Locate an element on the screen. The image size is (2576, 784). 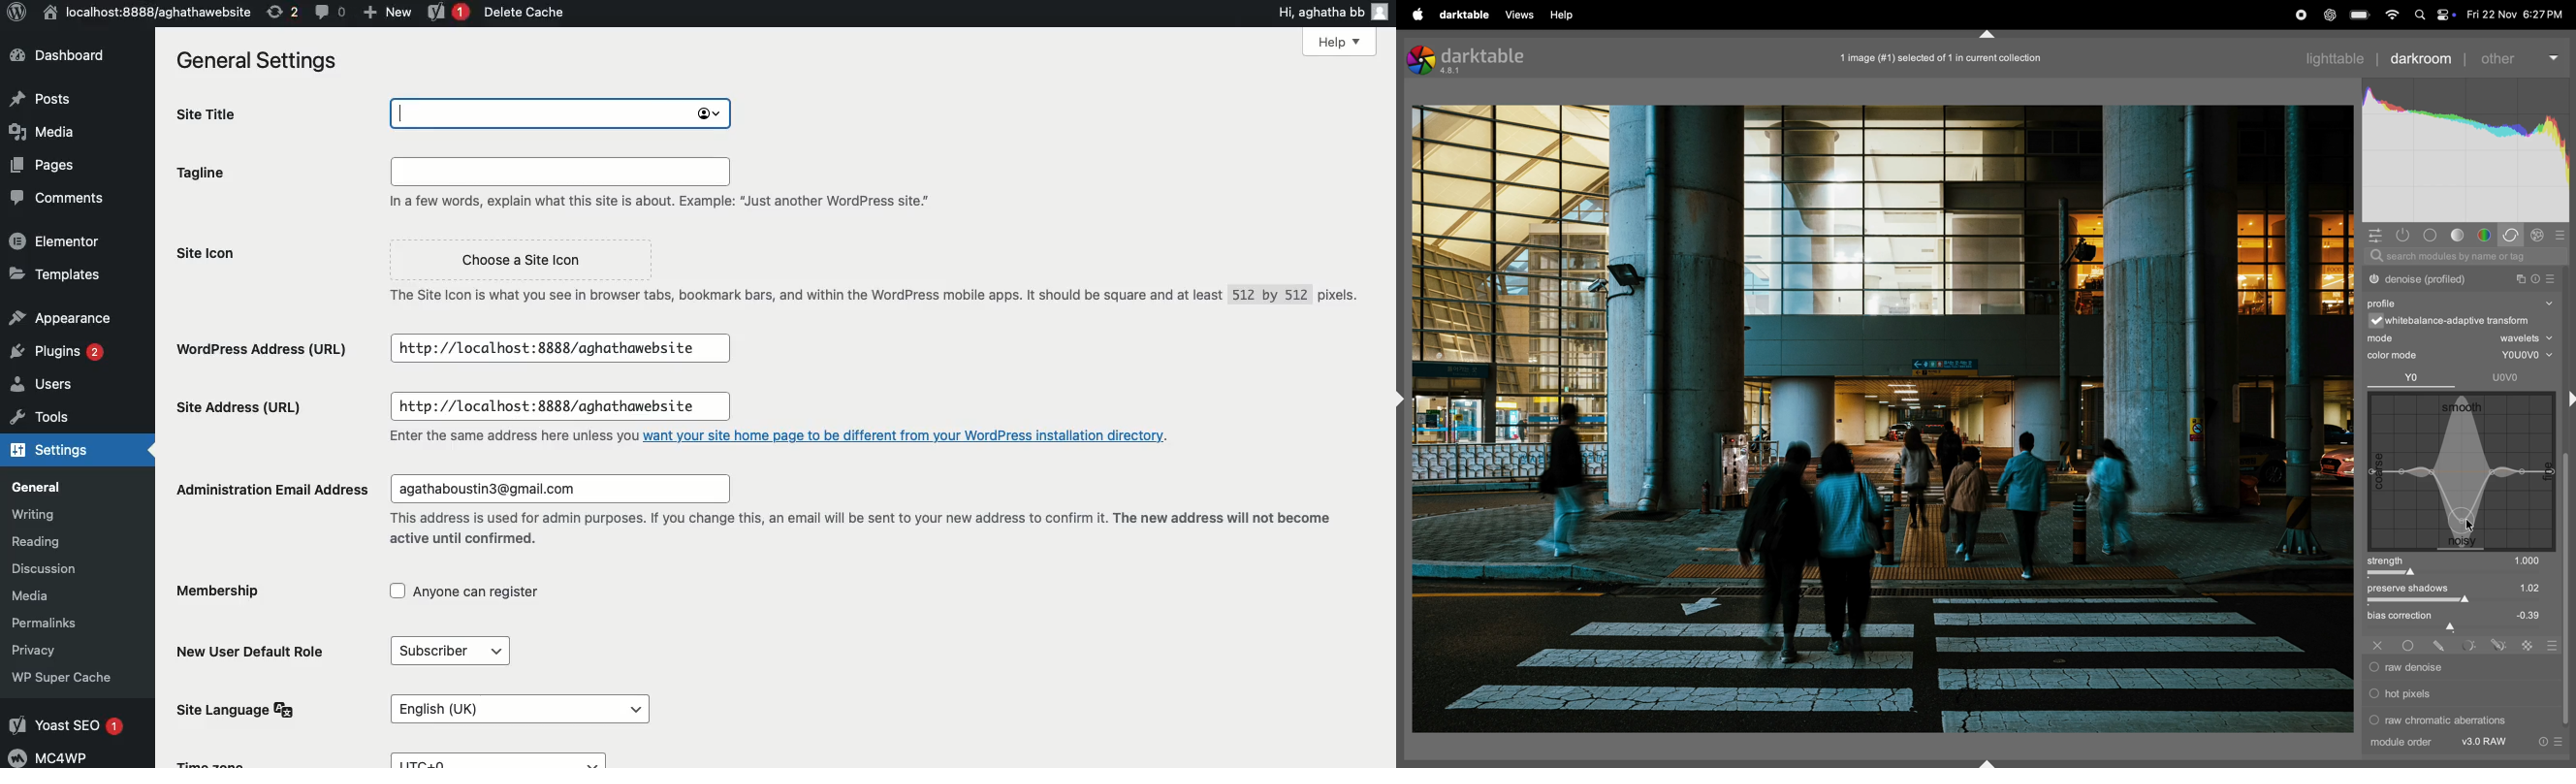
Membership is located at coordinates (233, 593).